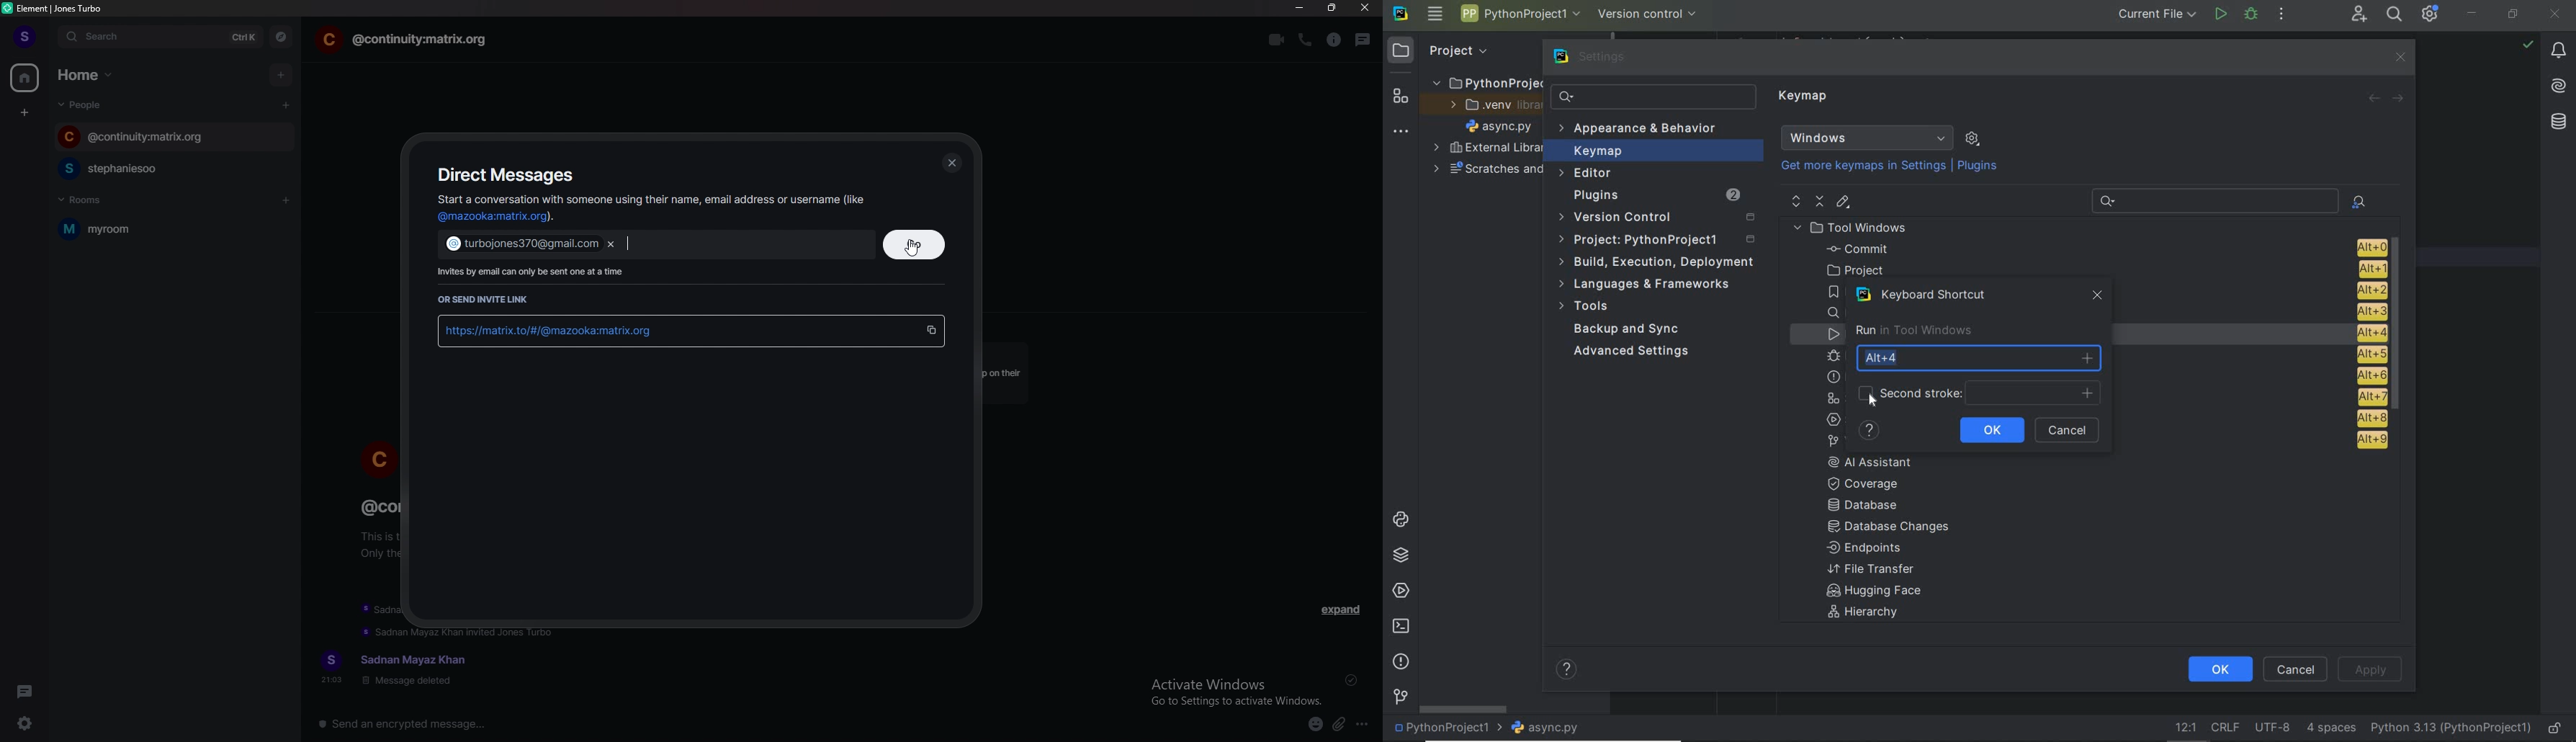 The height and width of the screenshot is (756, 2576). Describe the element at coordinates (159, 136) in the screenshot. I see `chat` at that location.